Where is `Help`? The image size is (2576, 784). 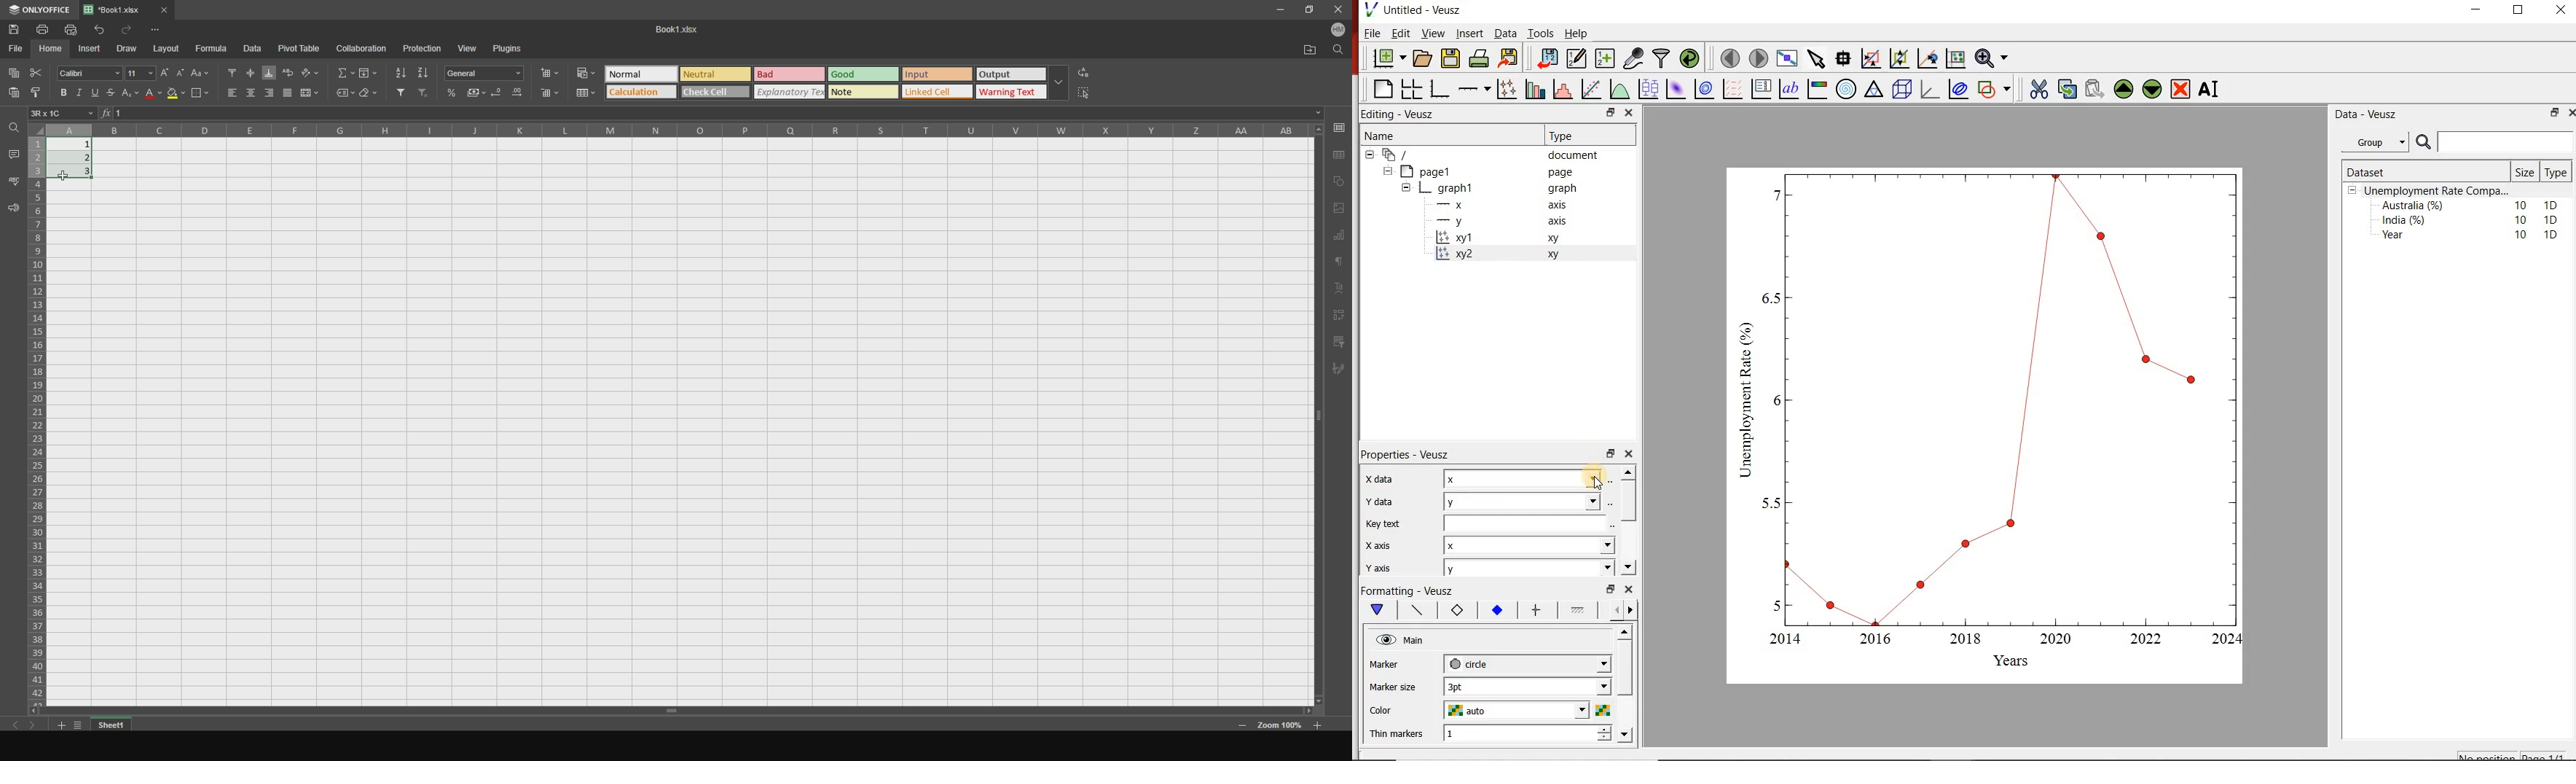
Help is located at coordinates (1576, 34).